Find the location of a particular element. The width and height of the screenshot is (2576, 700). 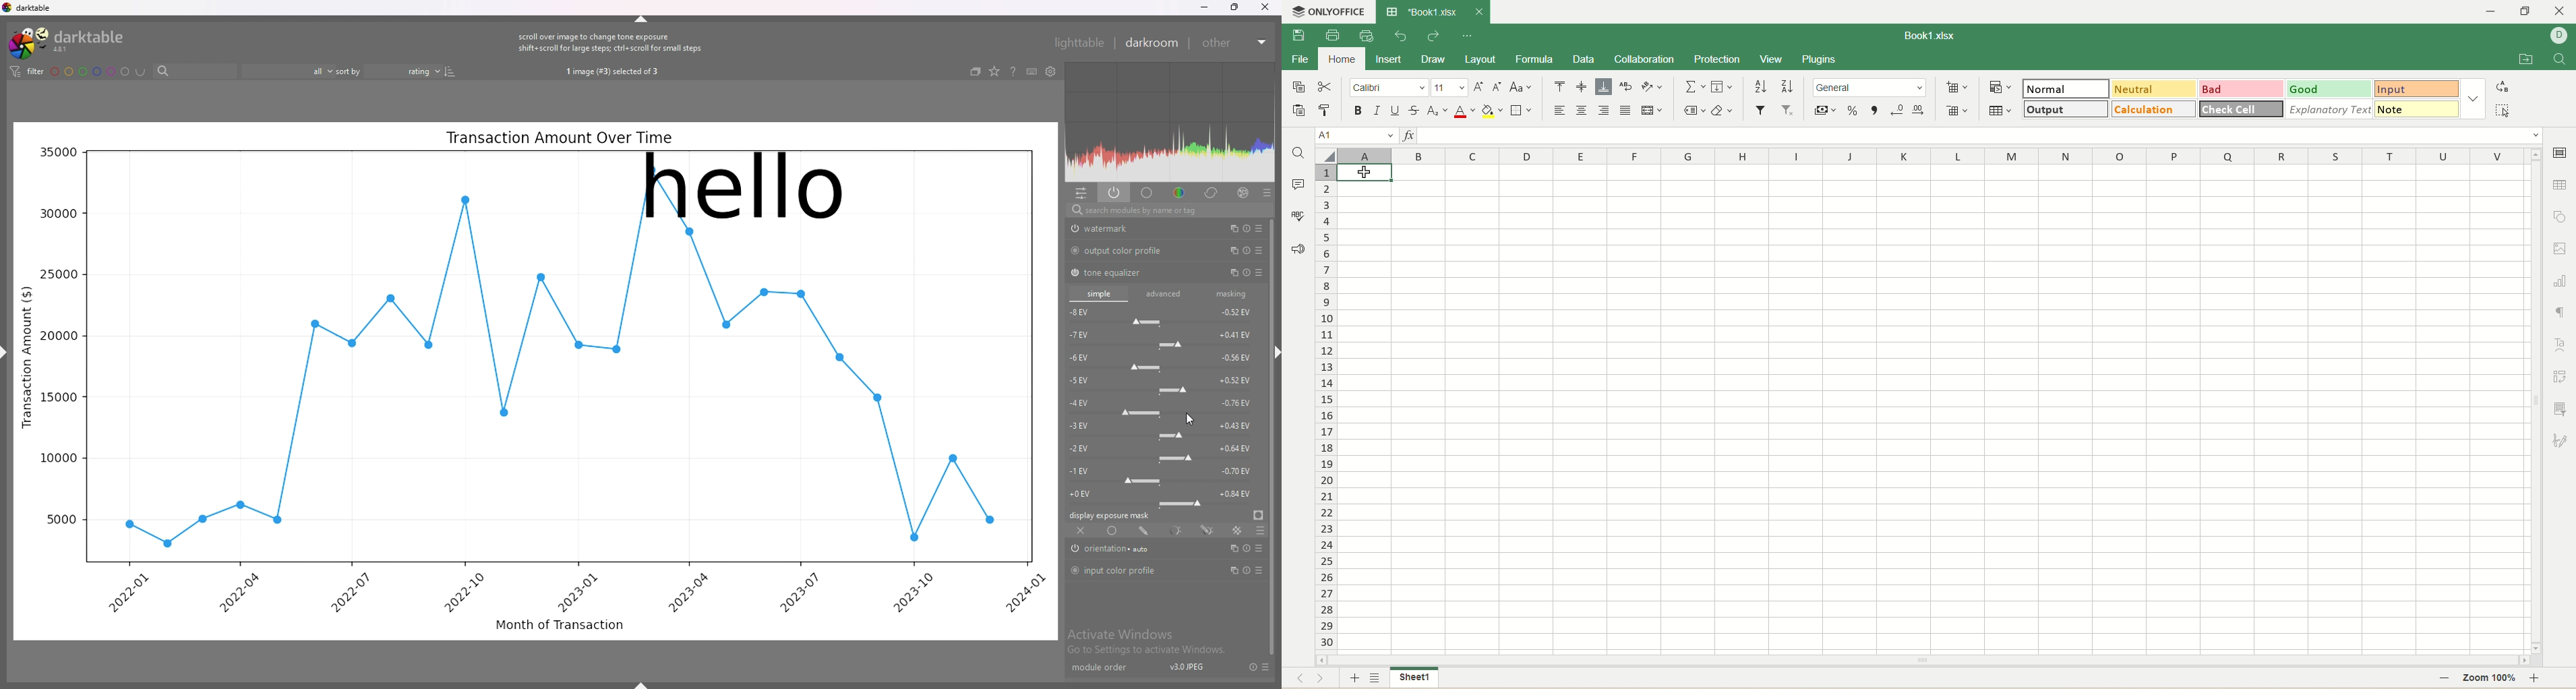

formula is located at coordinates (1534, 59).